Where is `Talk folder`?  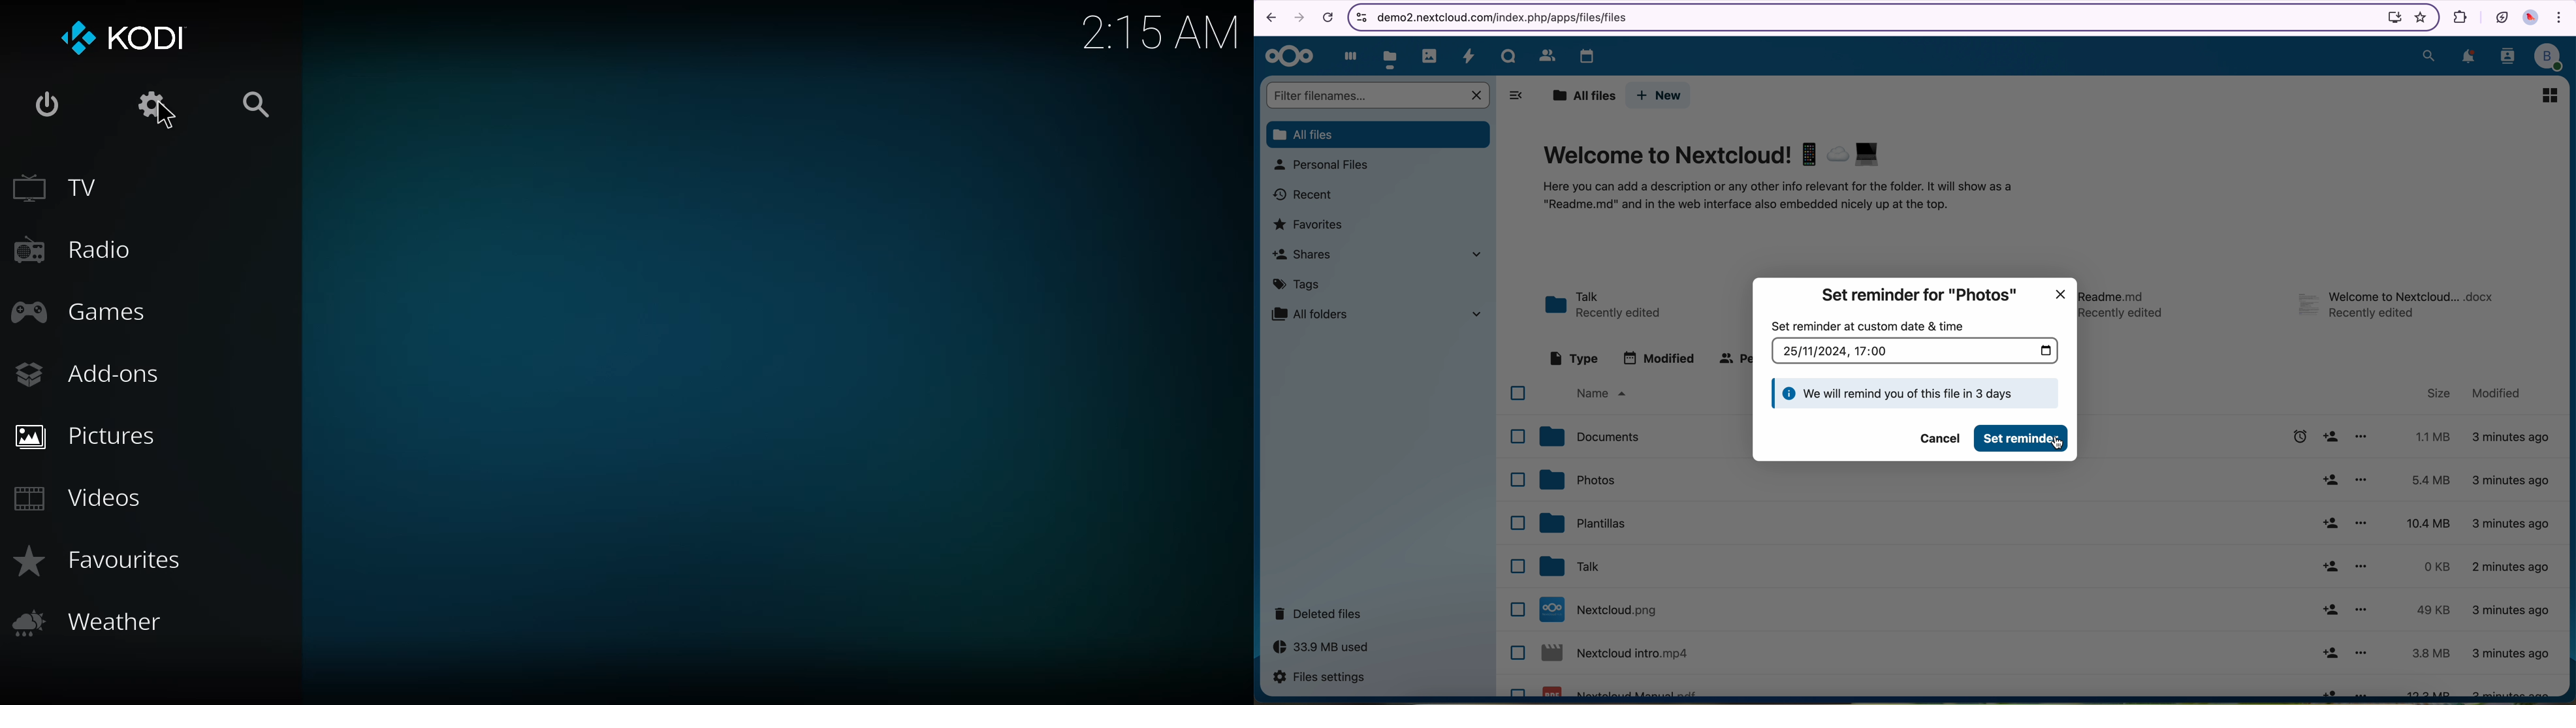
Talk folder is located at coordinates (1608, 303).